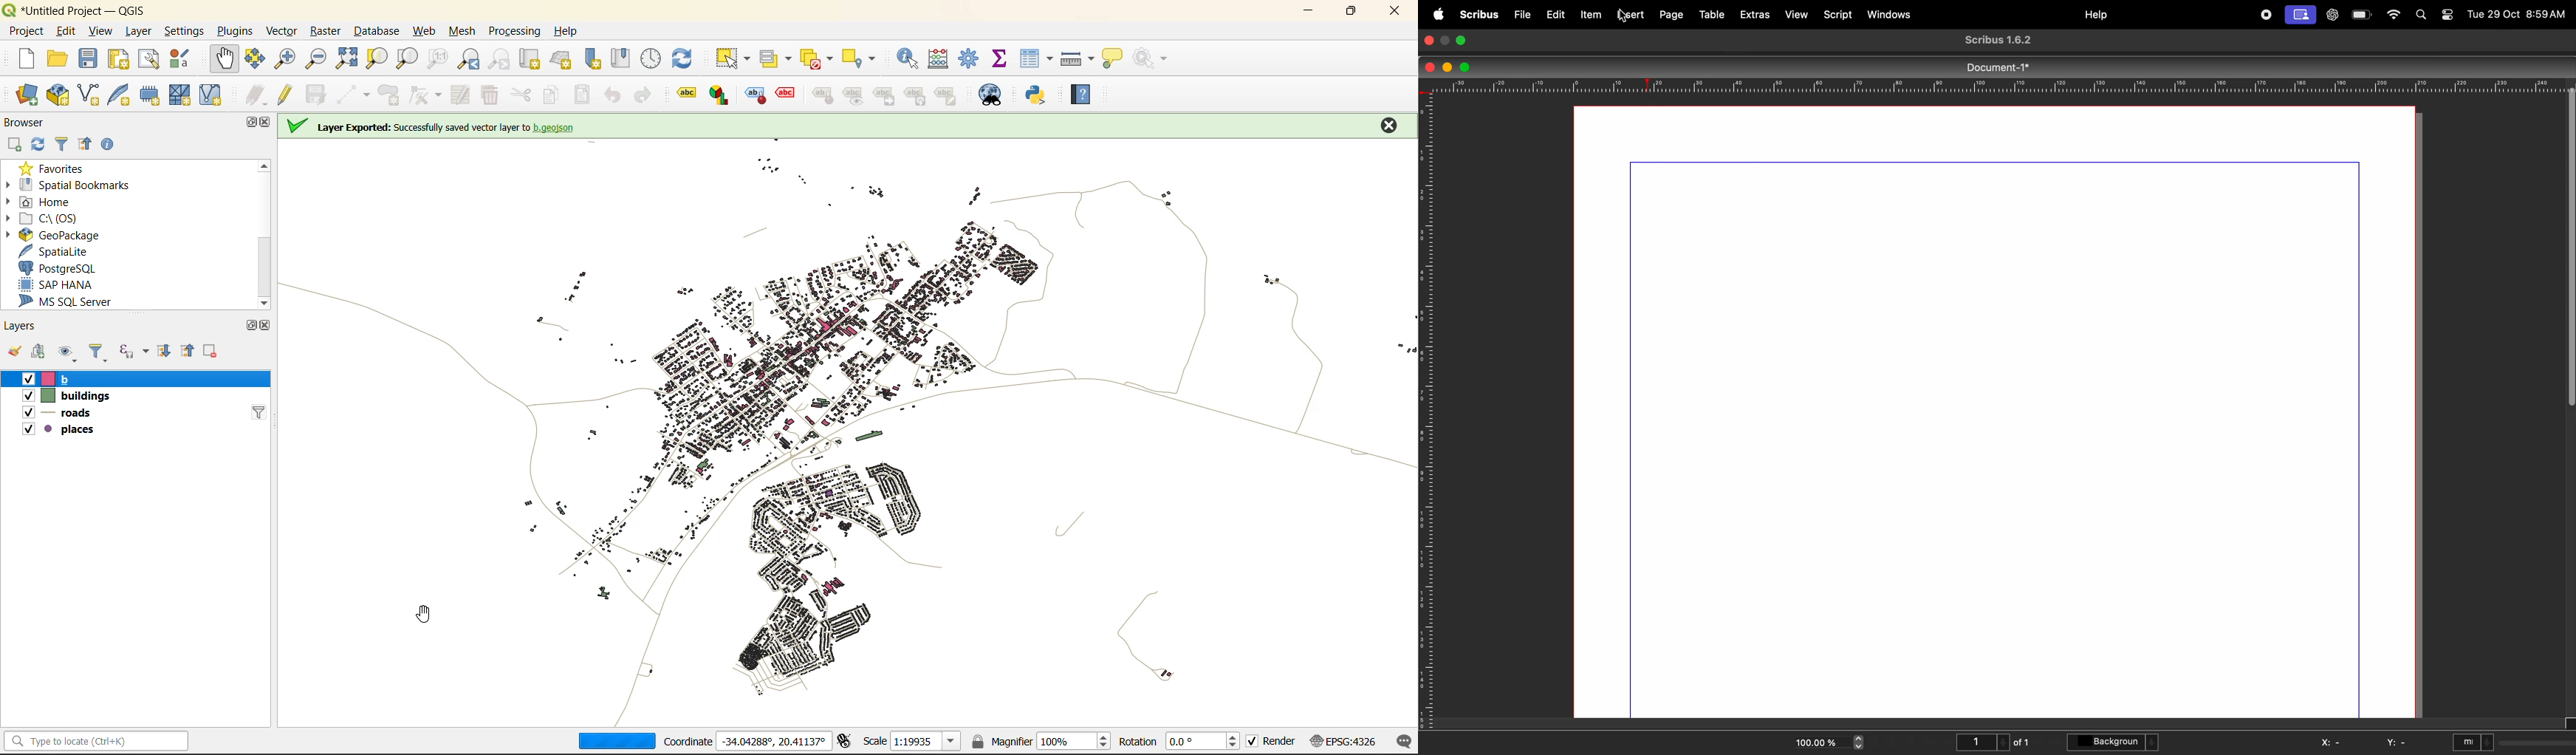 This screenshot has width=2576, height=756. I want to click on ms sql server, so click(72, 301).